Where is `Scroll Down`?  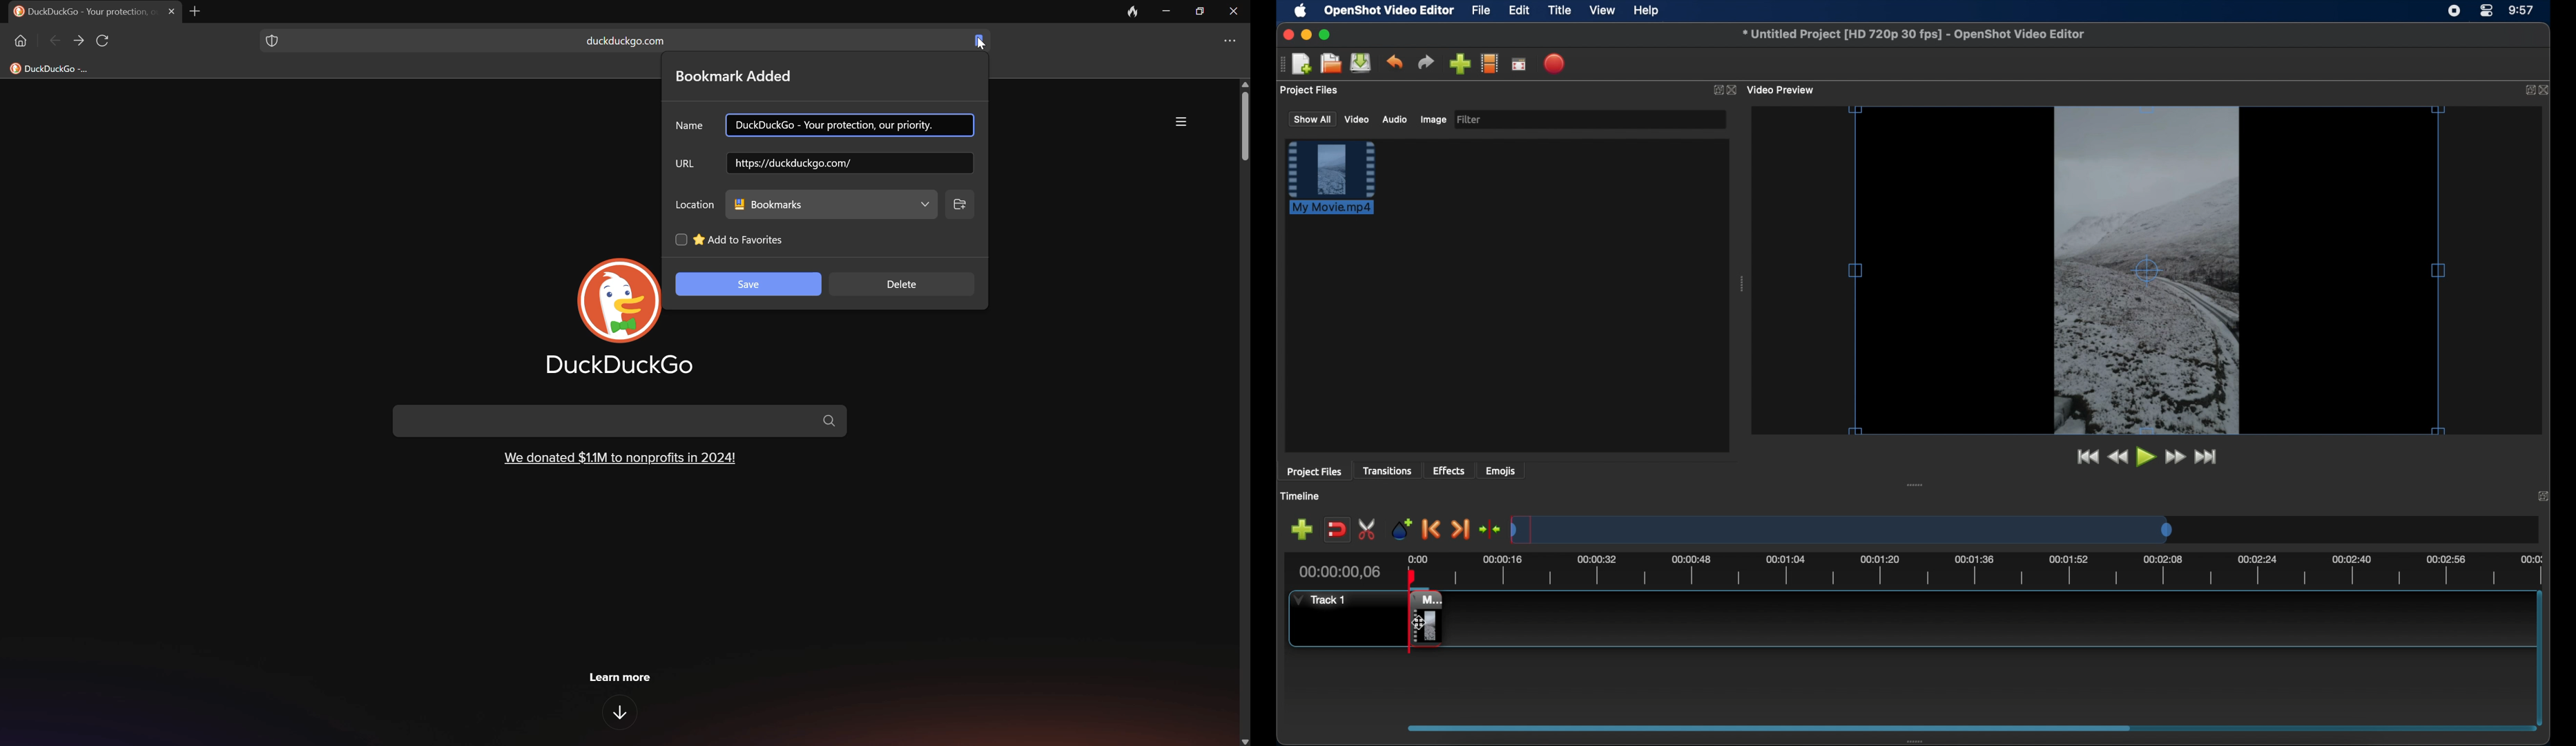
Scroll Down is located at coordinates (1243, 740).